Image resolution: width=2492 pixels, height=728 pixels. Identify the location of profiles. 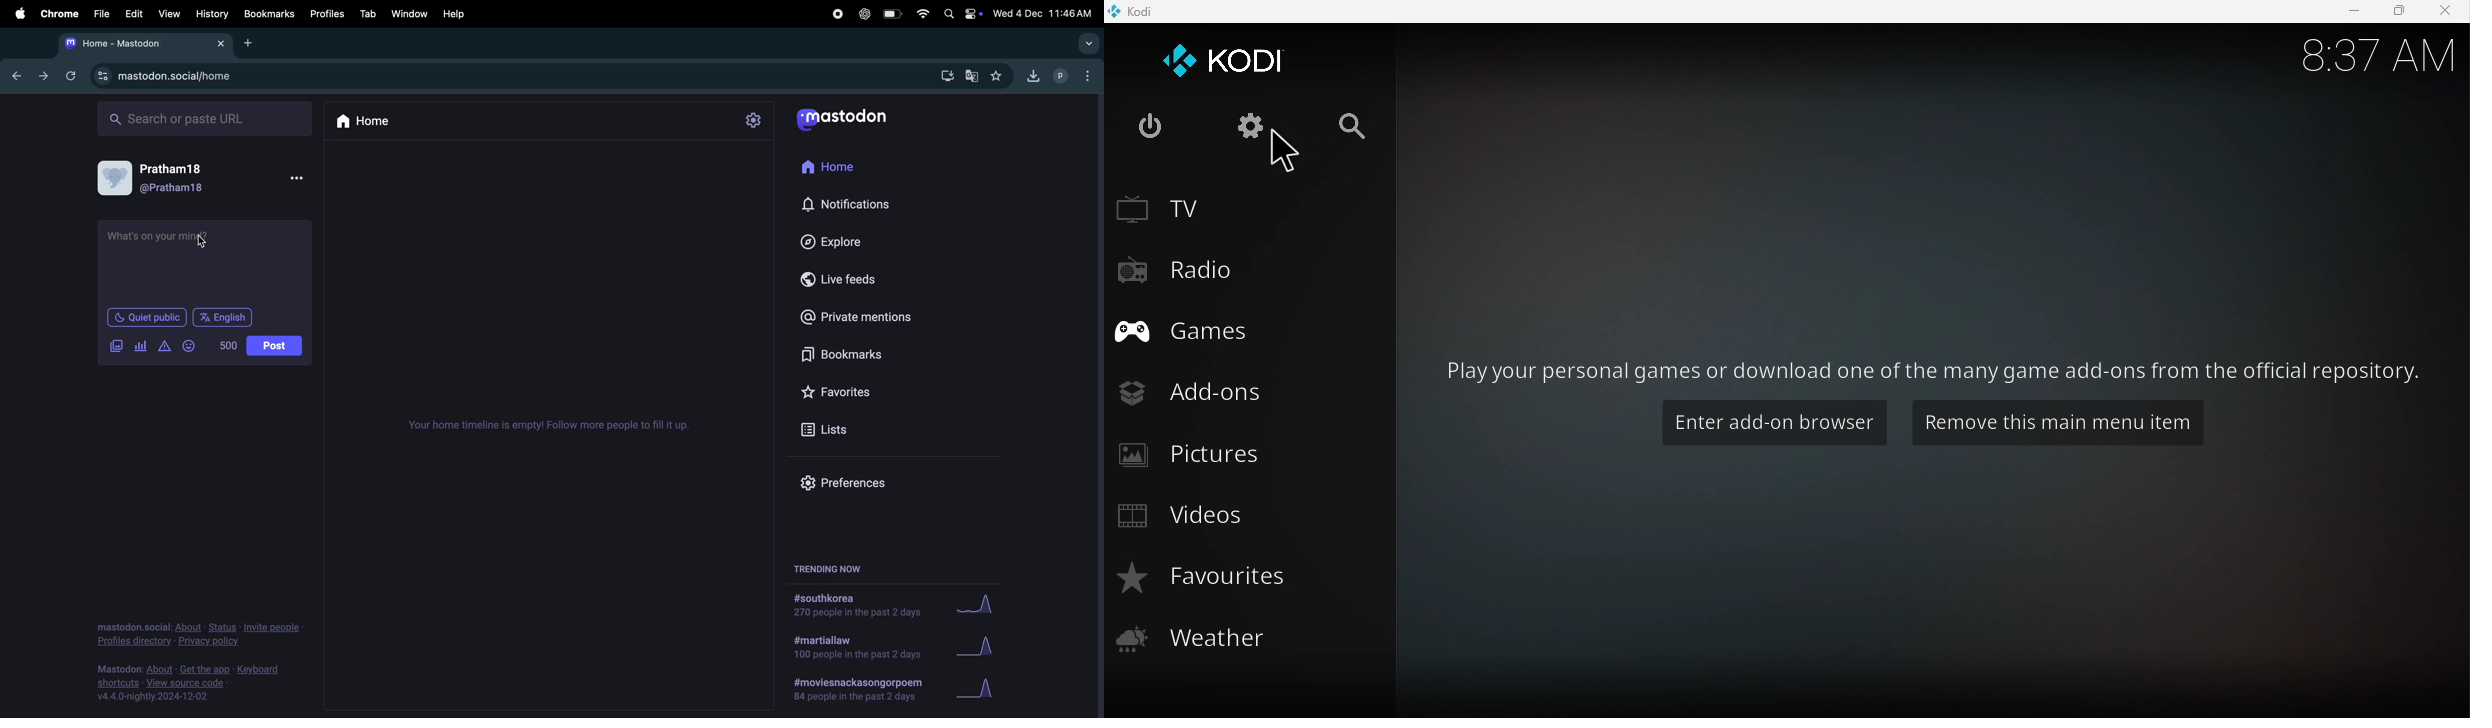
(326, 14).